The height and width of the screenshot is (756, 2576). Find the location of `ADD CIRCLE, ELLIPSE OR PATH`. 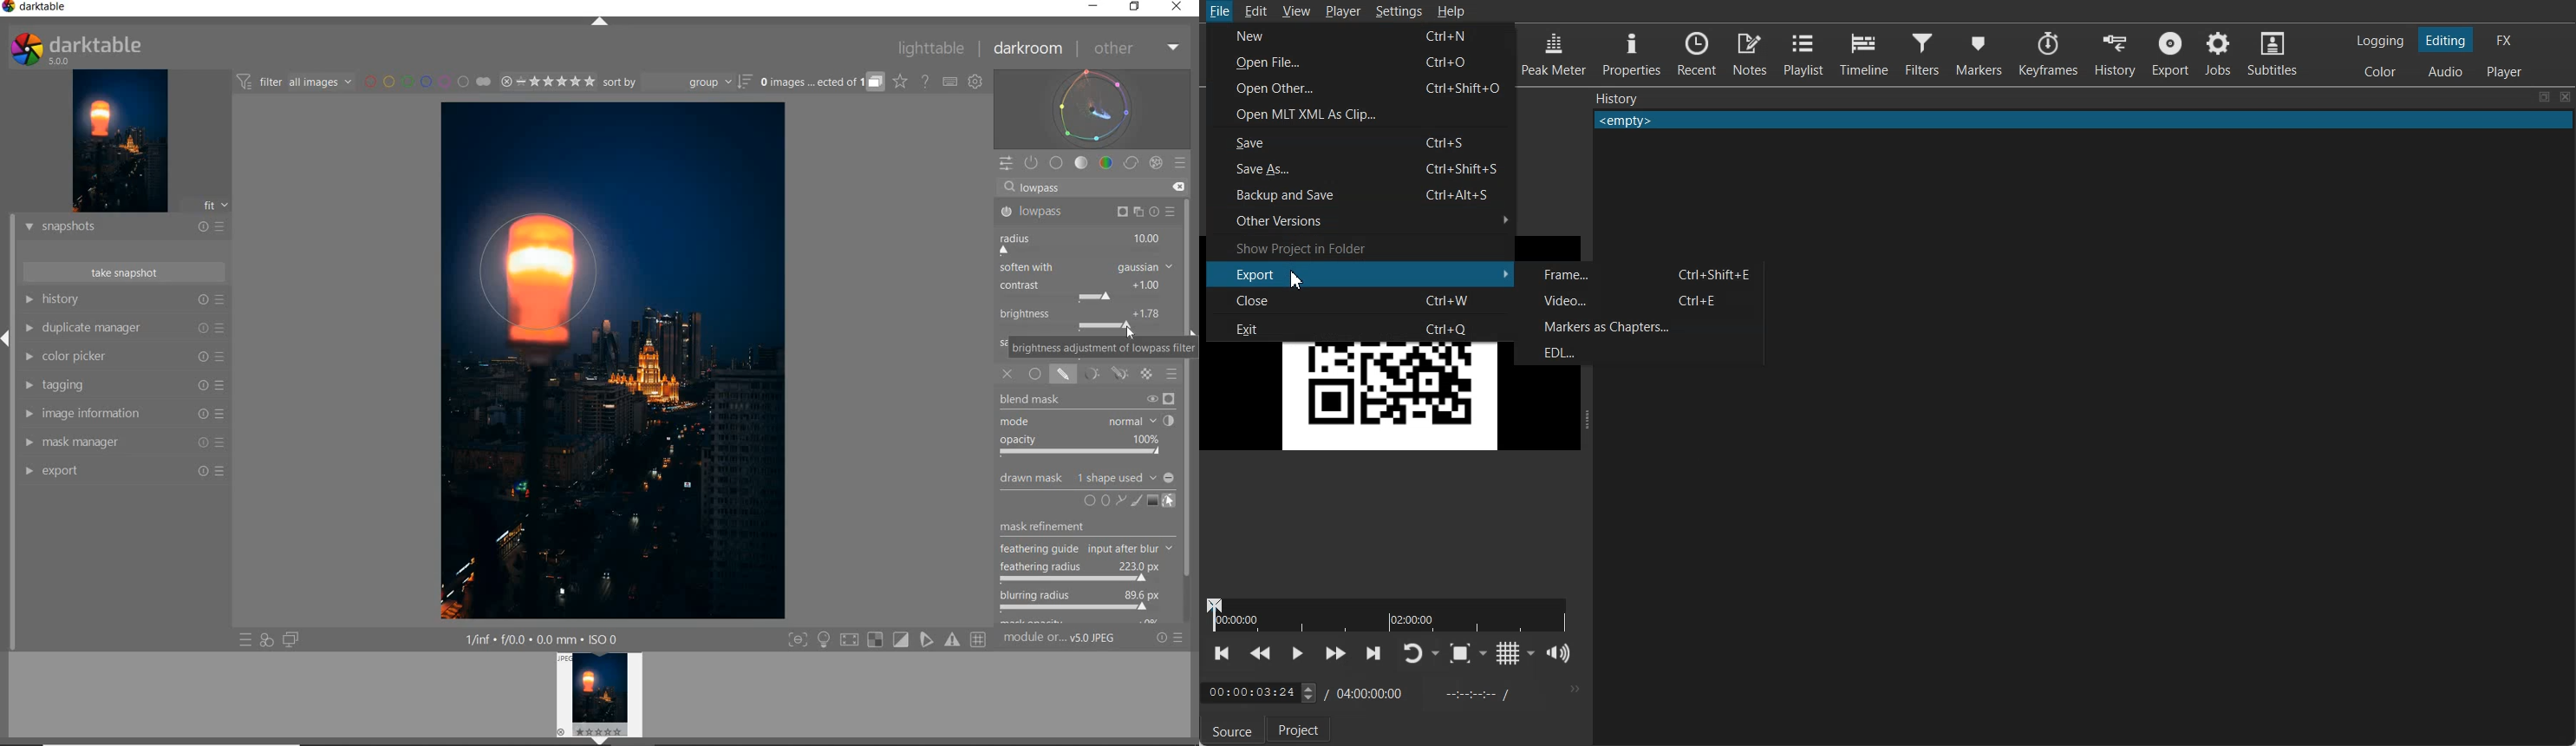

ADD CIRCLE, ELLIPSE OR PATH is located at coordinates (1103, 499).